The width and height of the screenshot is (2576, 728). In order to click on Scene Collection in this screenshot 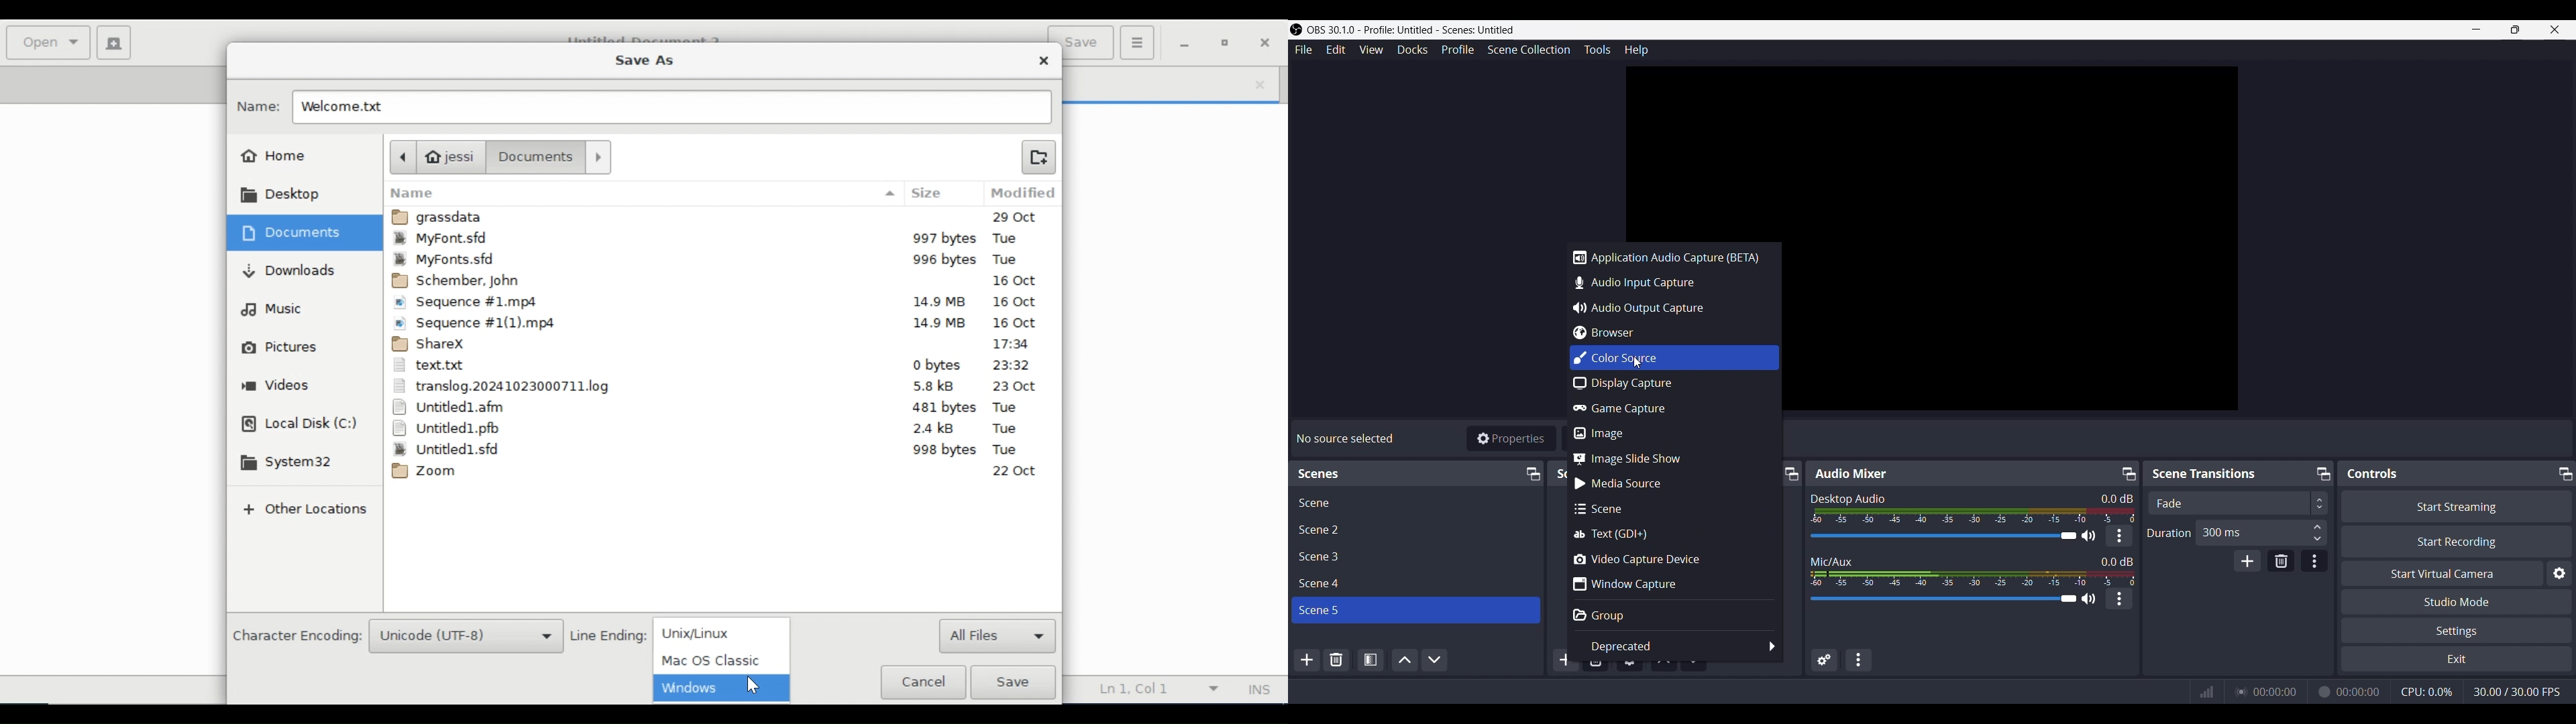, I will do `click(1529, 50)`.